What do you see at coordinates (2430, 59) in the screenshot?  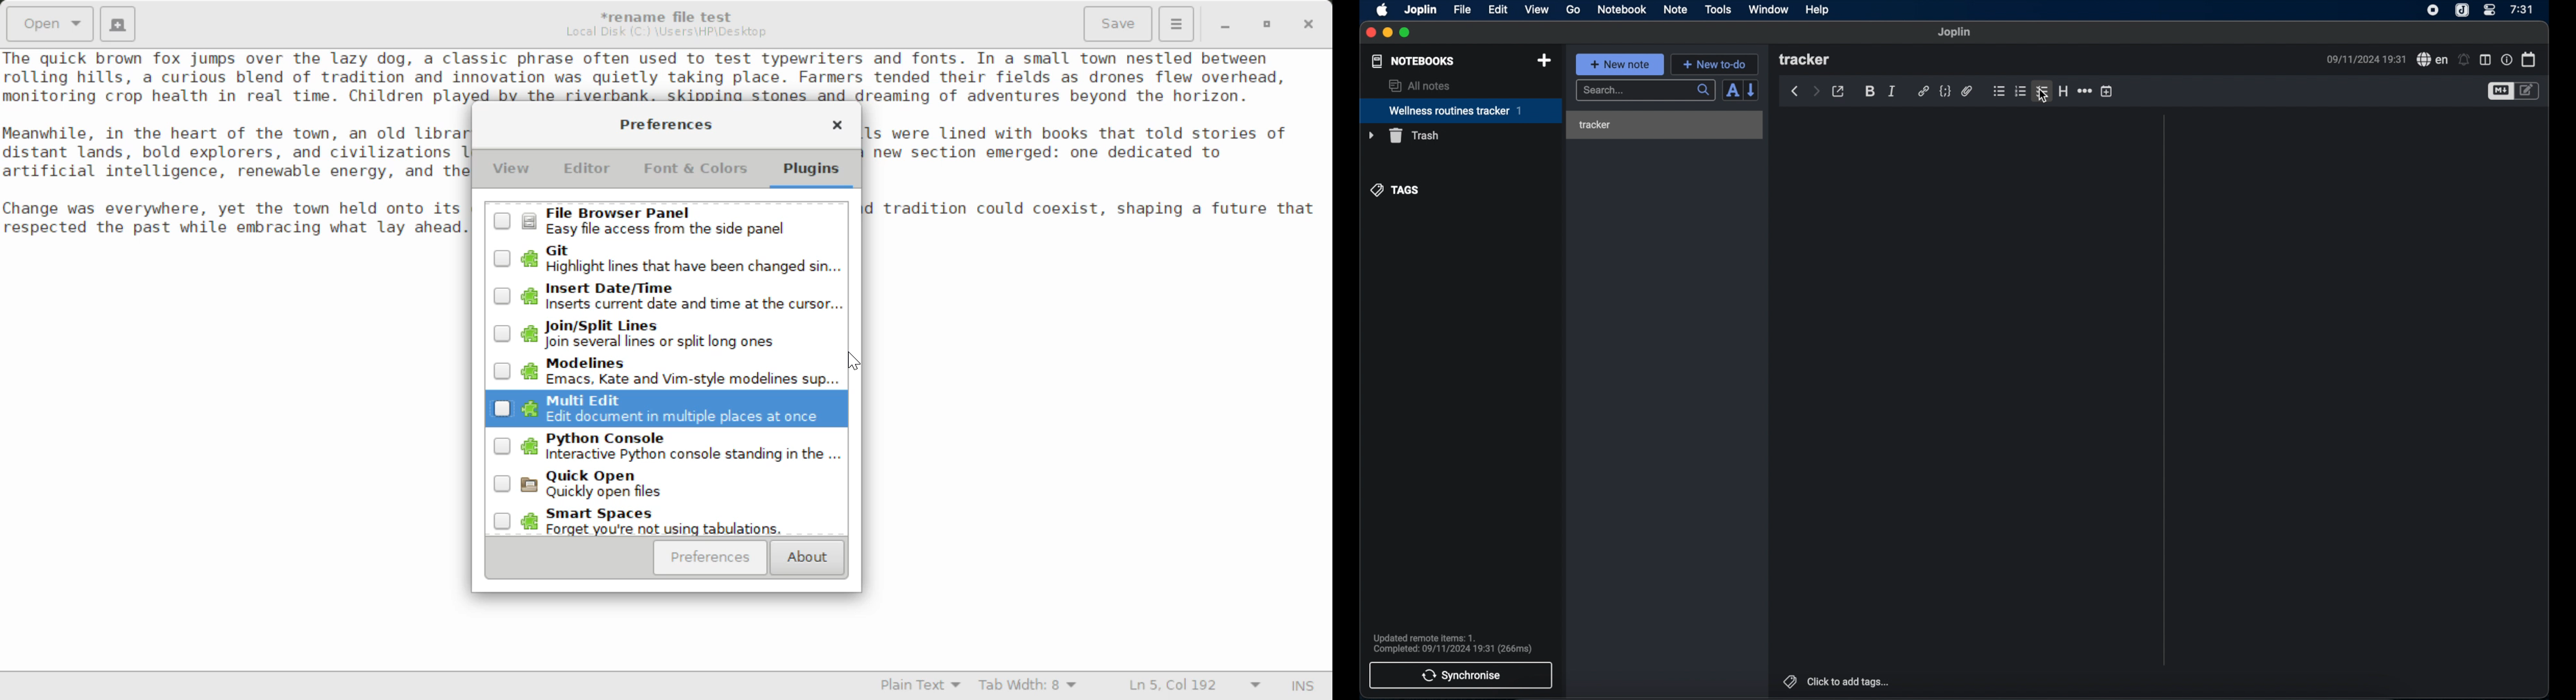 I see `spell check` at bounding box center [2430, 59].